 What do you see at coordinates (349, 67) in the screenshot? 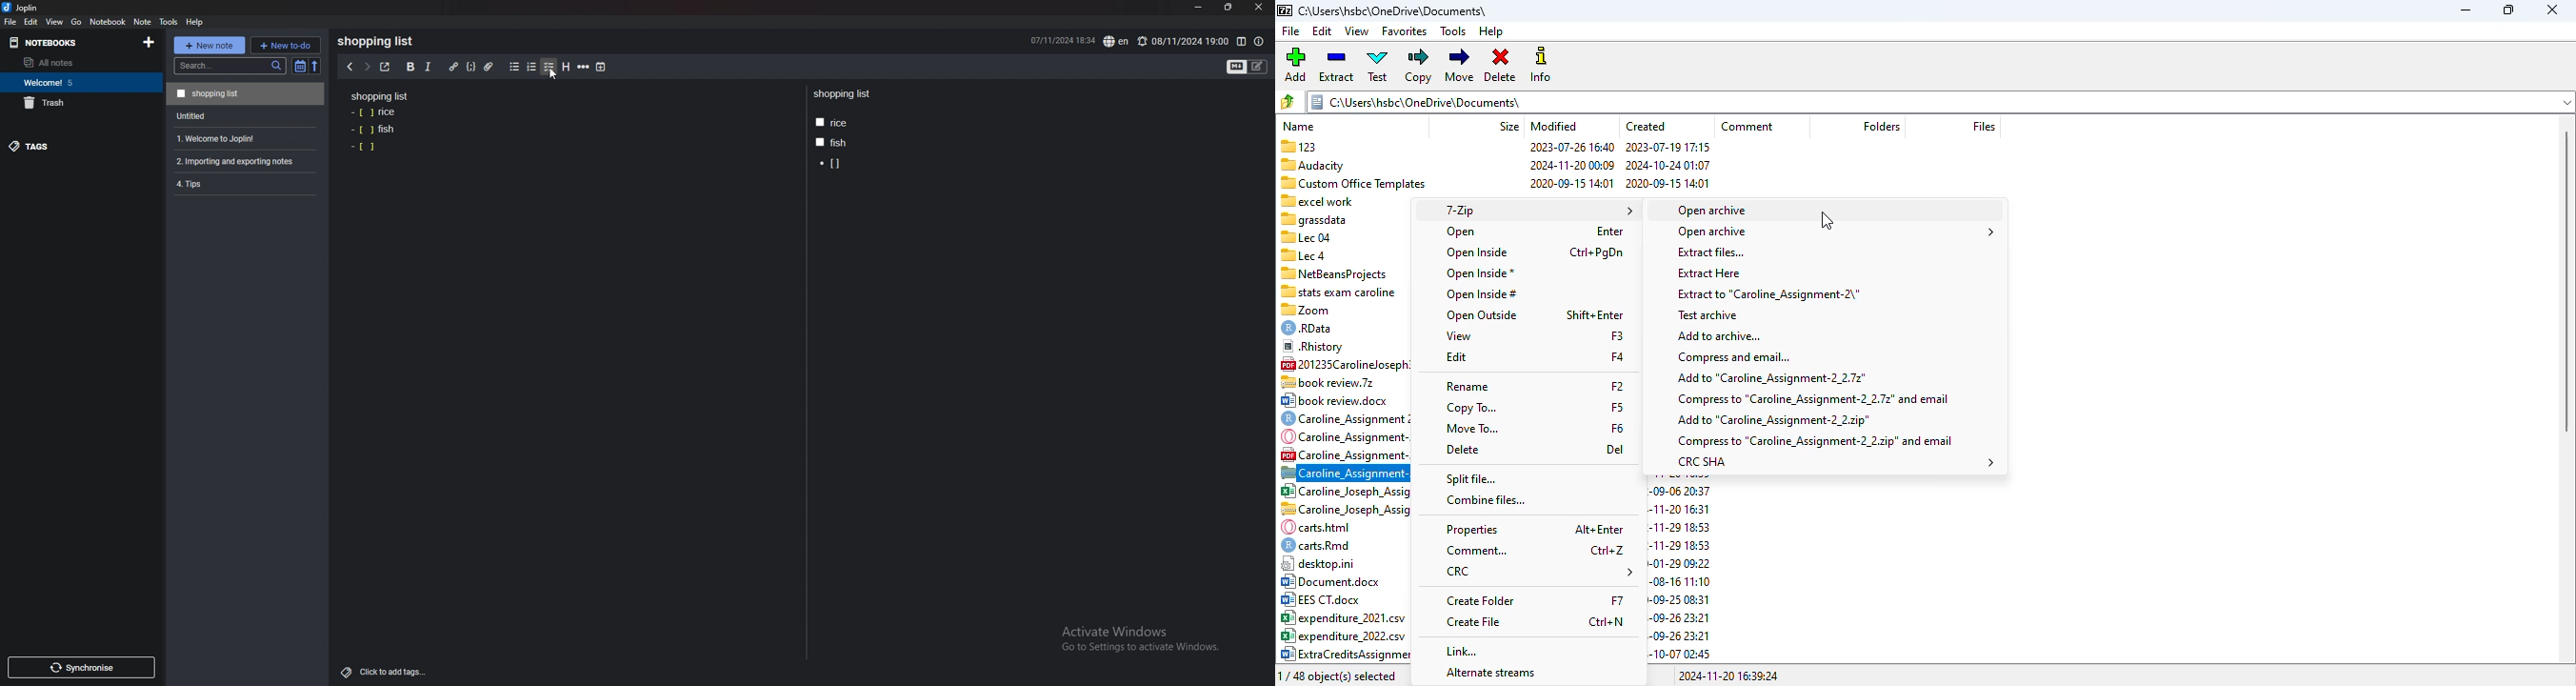
I see `previous` at bounding box center [349, 67].